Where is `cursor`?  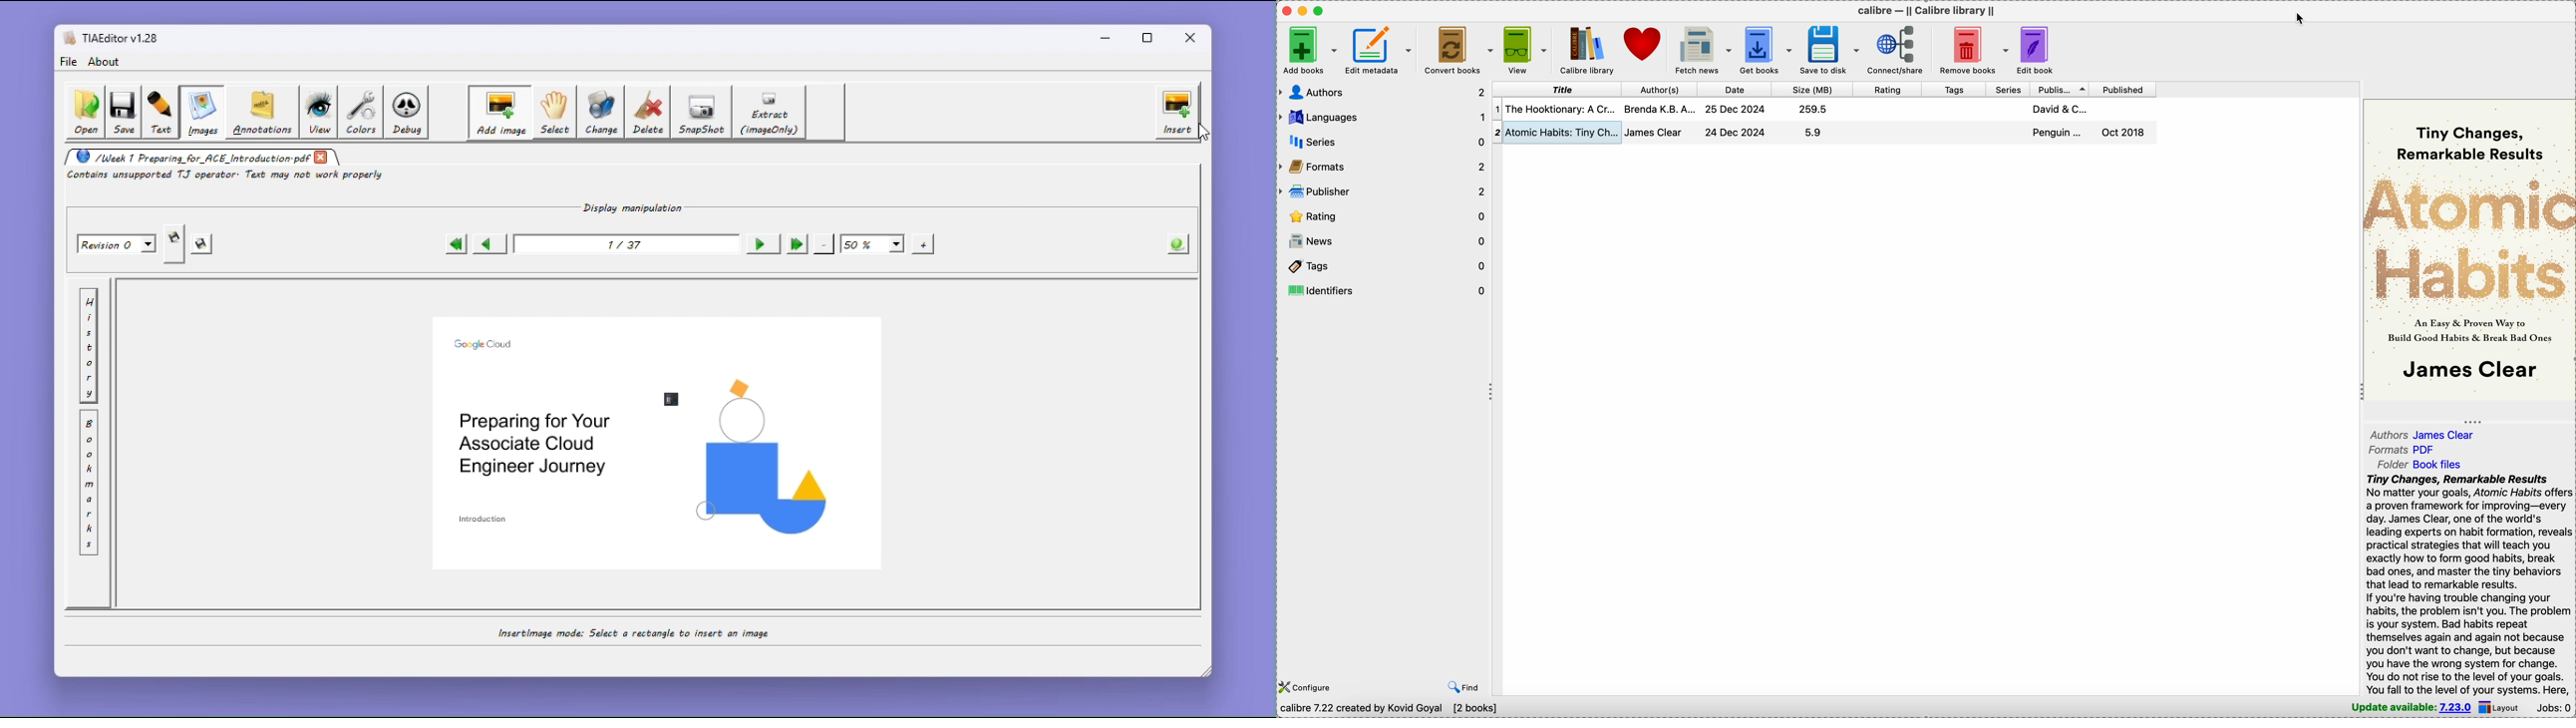
cursor is located at coordinates (2301, 19).